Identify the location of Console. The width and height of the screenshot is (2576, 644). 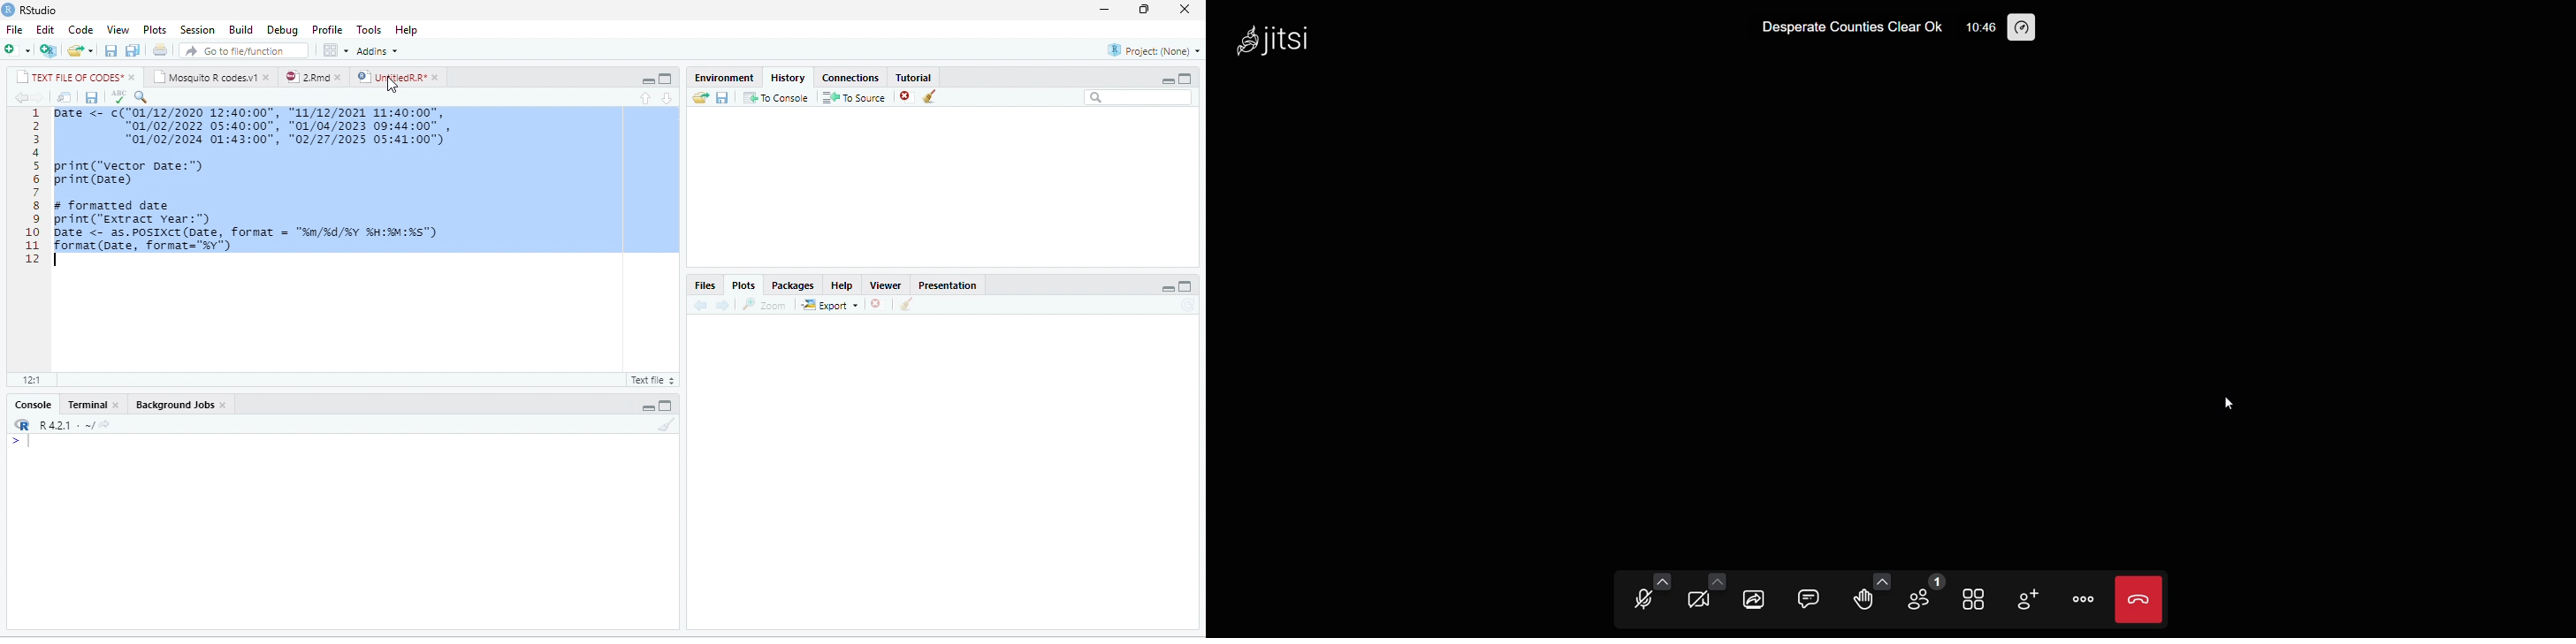
(33, 405).